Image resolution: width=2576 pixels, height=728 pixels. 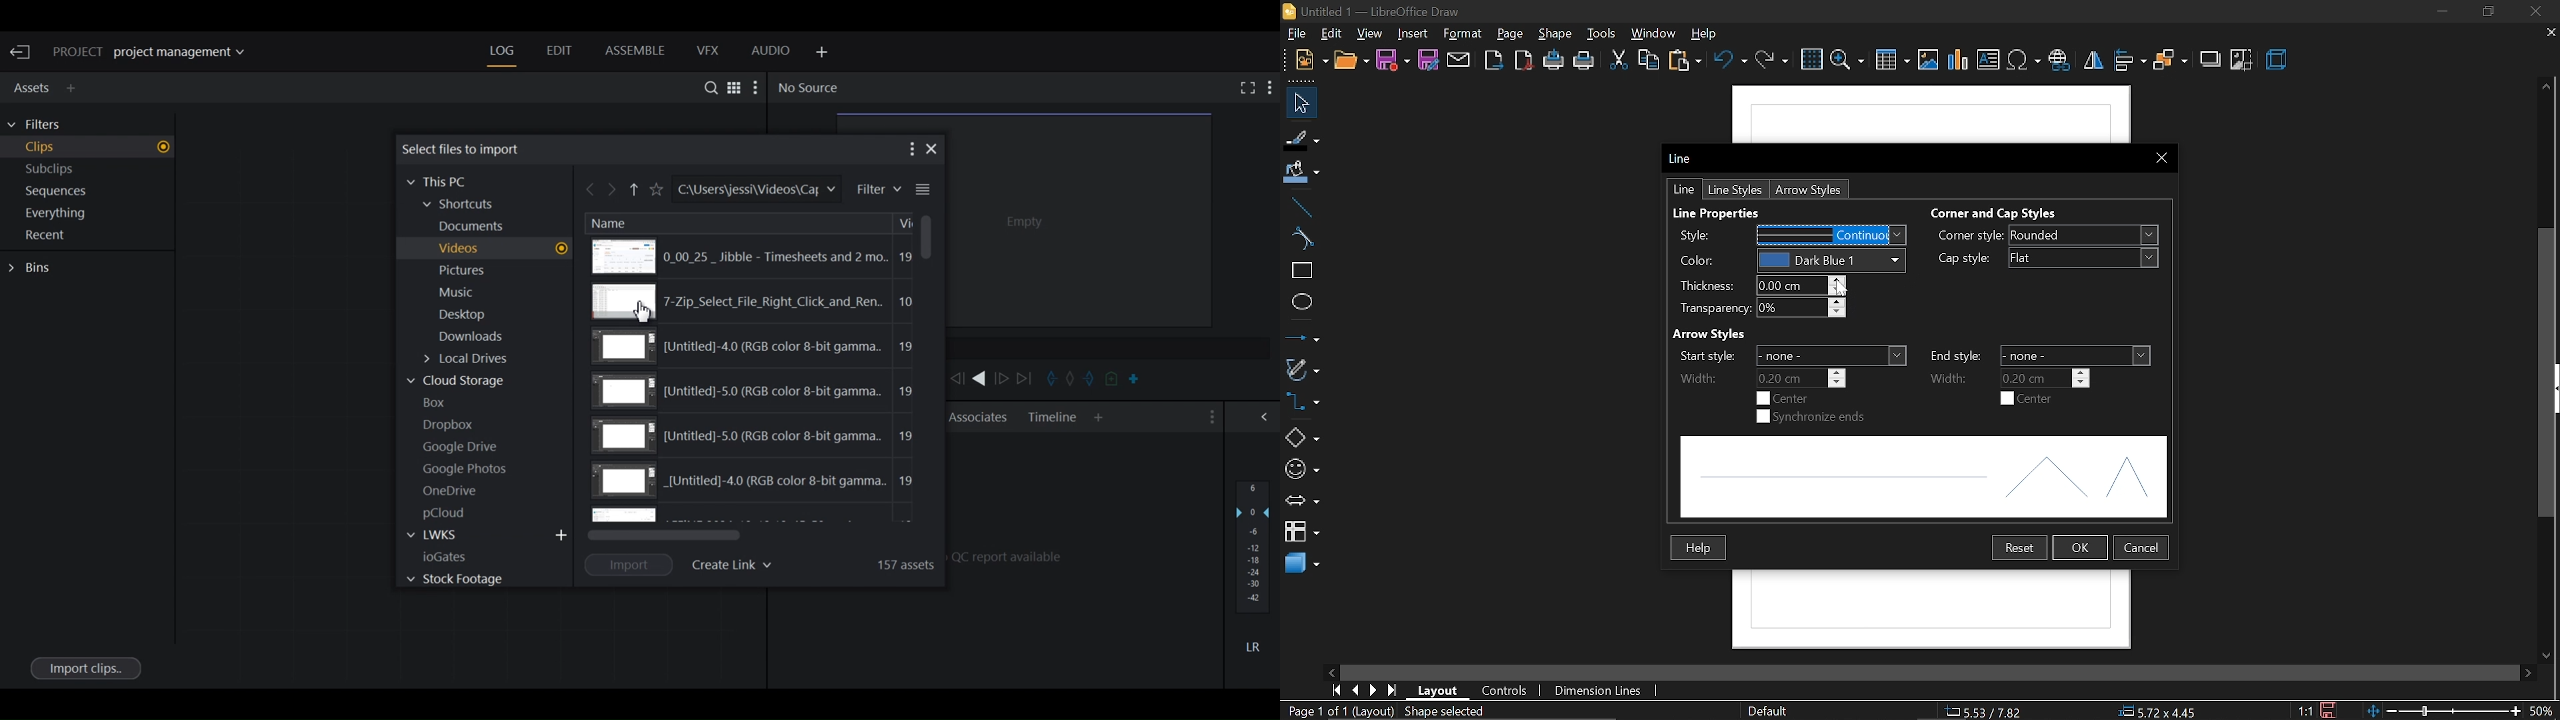 I want to click on synchronize, so click(x=1813, y=418).